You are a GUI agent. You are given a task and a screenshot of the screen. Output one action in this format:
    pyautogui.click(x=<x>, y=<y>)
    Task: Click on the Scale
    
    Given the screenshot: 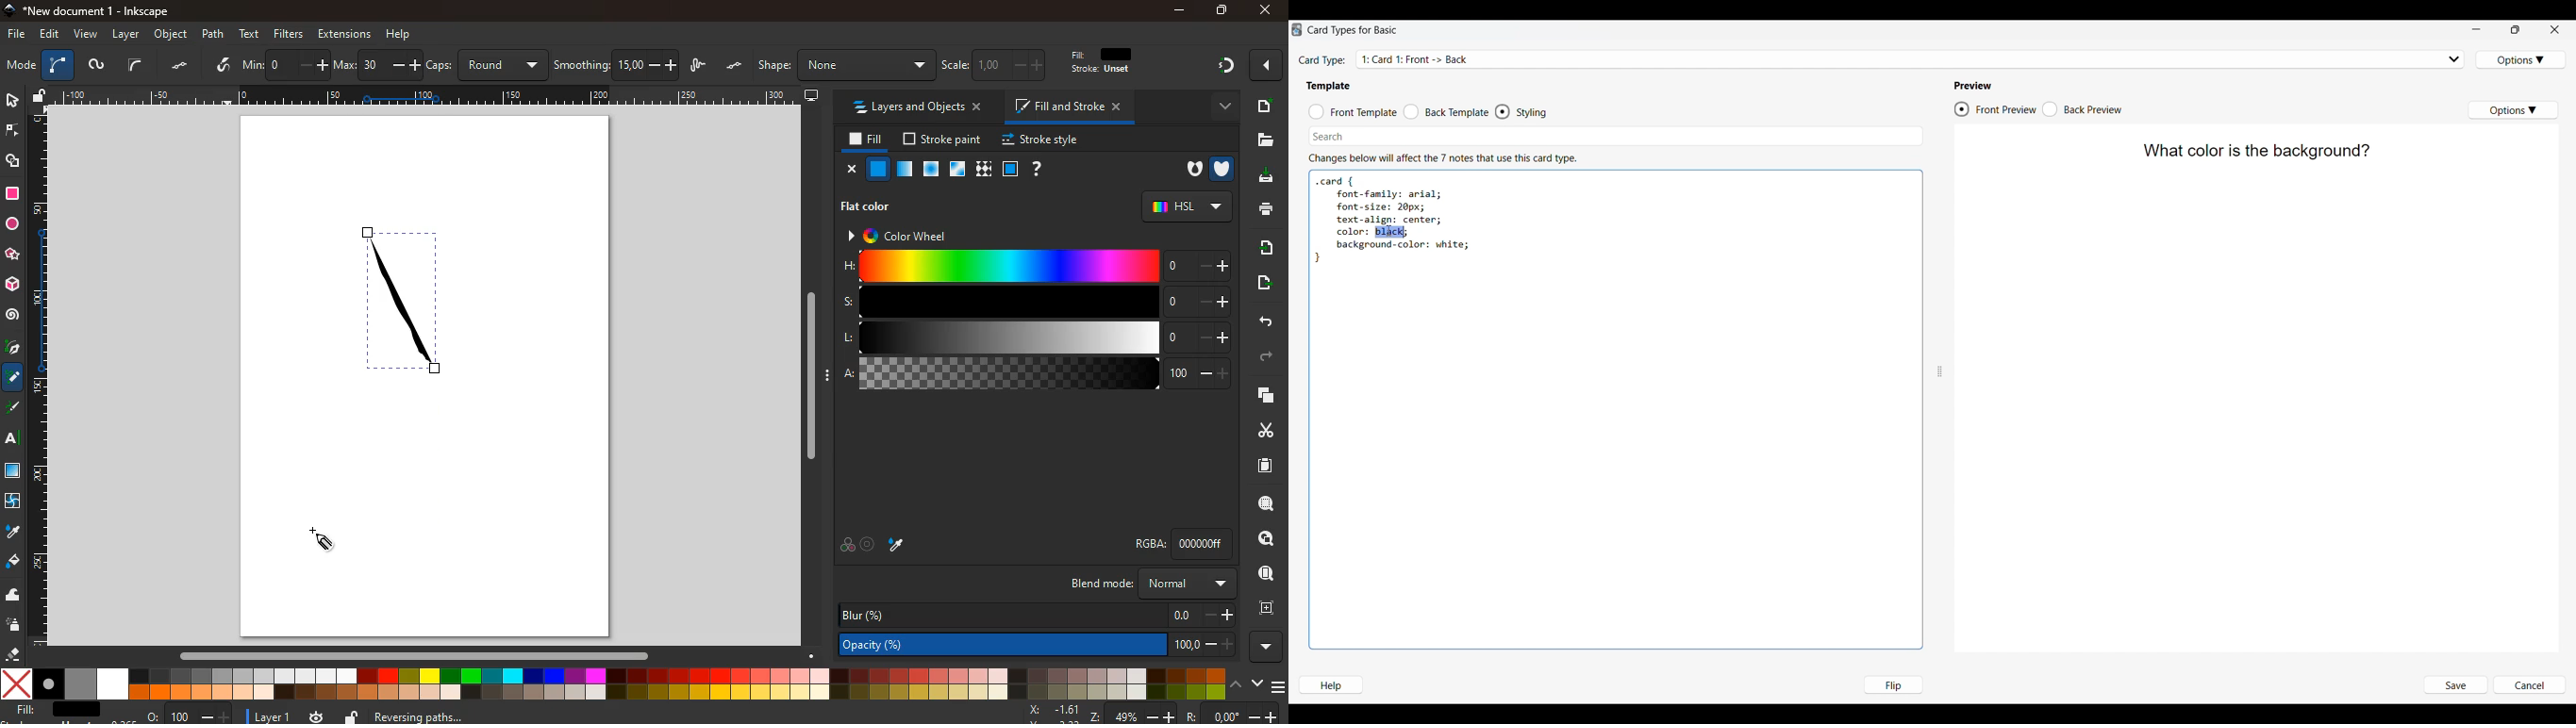 What is the action you would take?
    pyautogui.click(x=39, y=376)
    